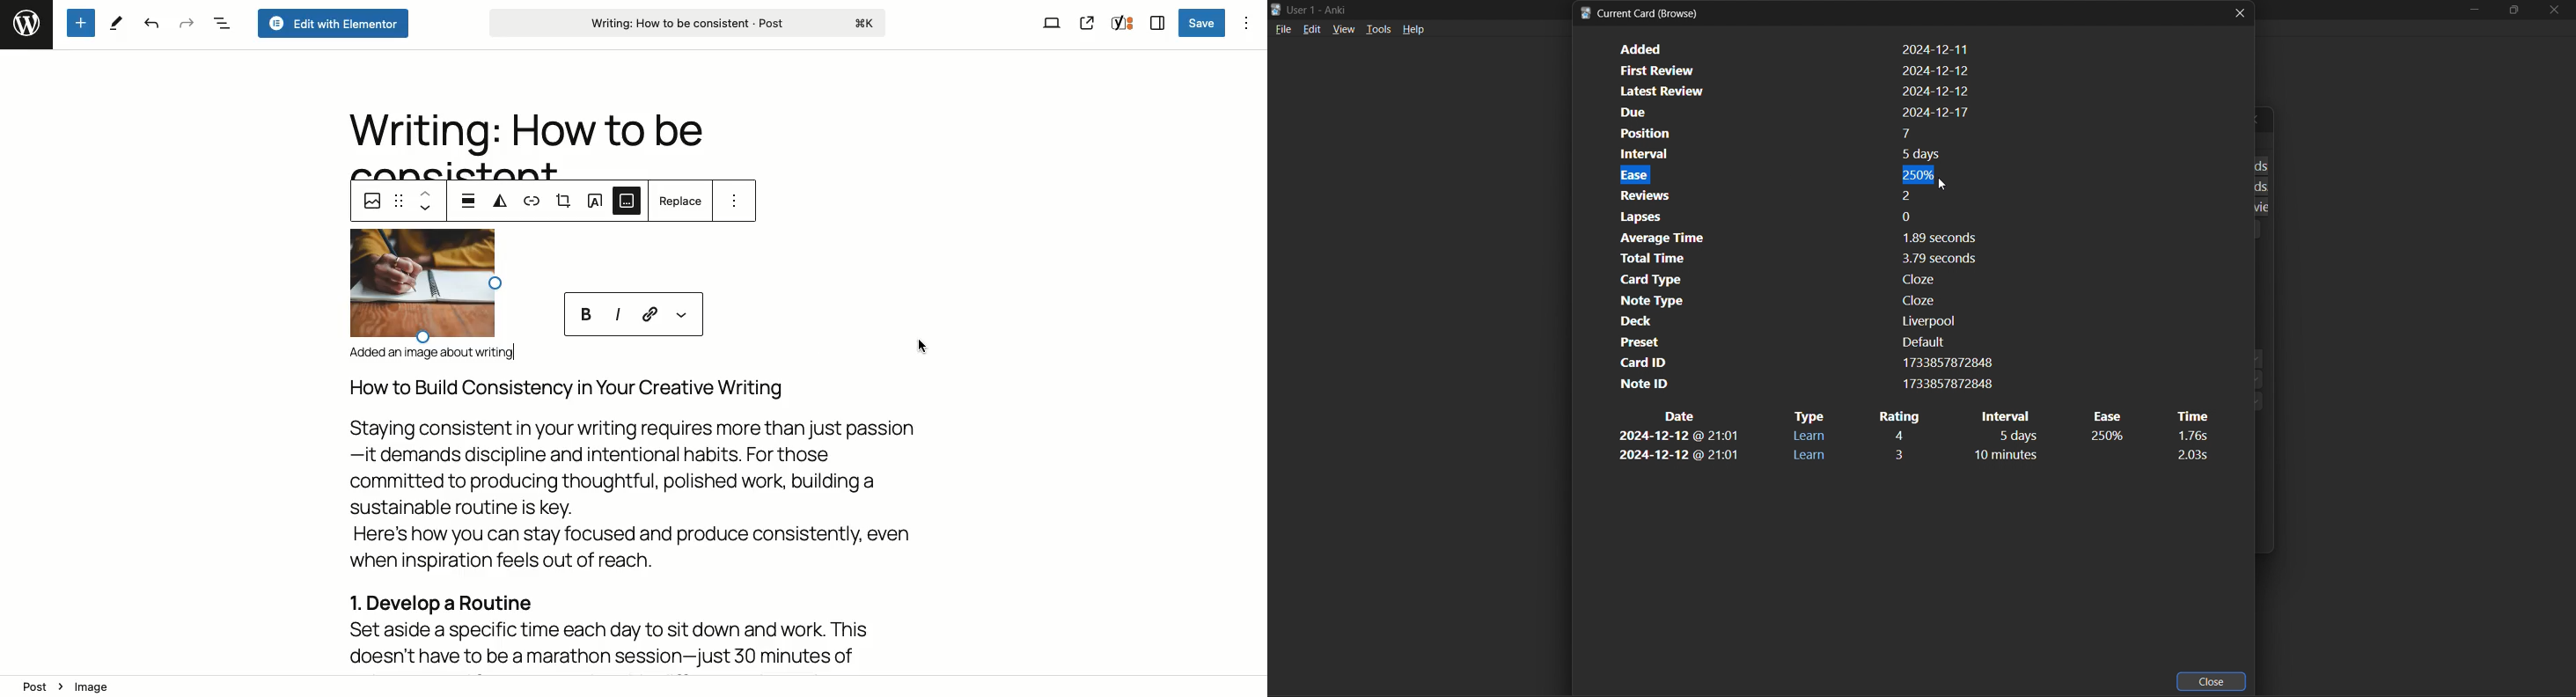 The image size is (2576, 700). What do you see at coordinates (535, 204) in the screenshot?
I see `Link` at bounding box center [535, 204].